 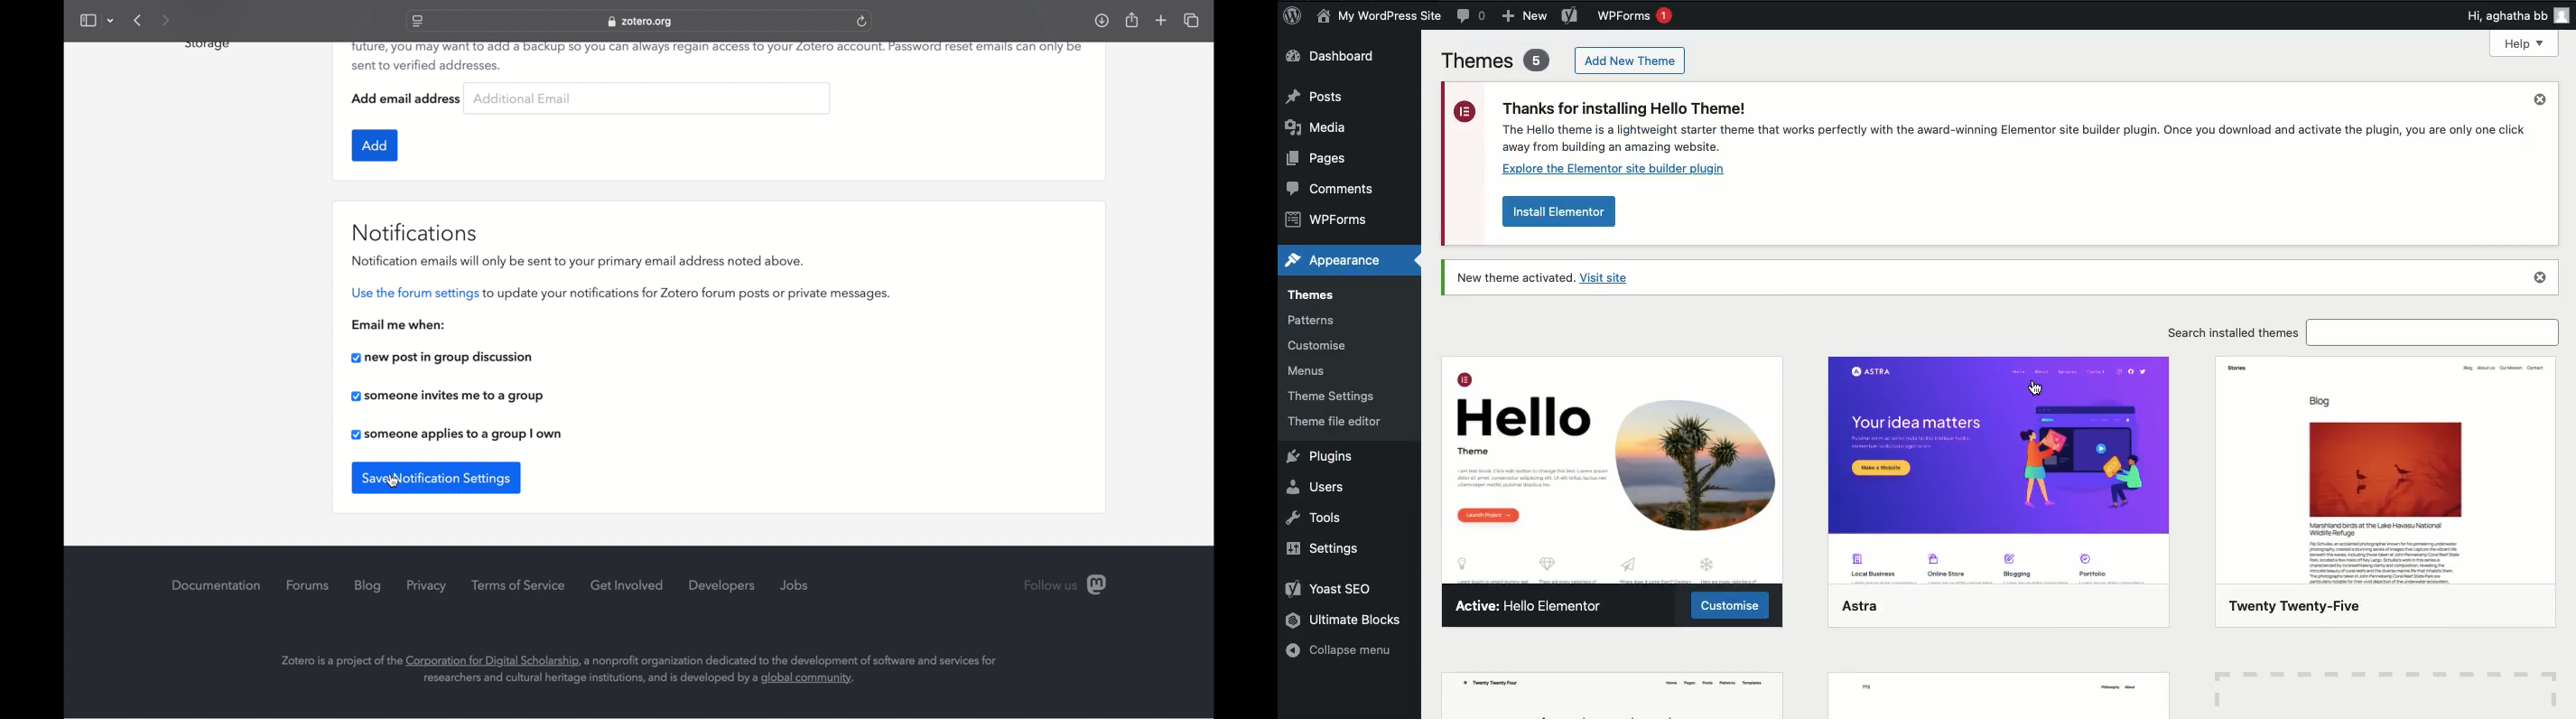 What do you see at coordinates (518, 585) in the screenshot?
I see `terms of service` at bounding box center [518, 585].